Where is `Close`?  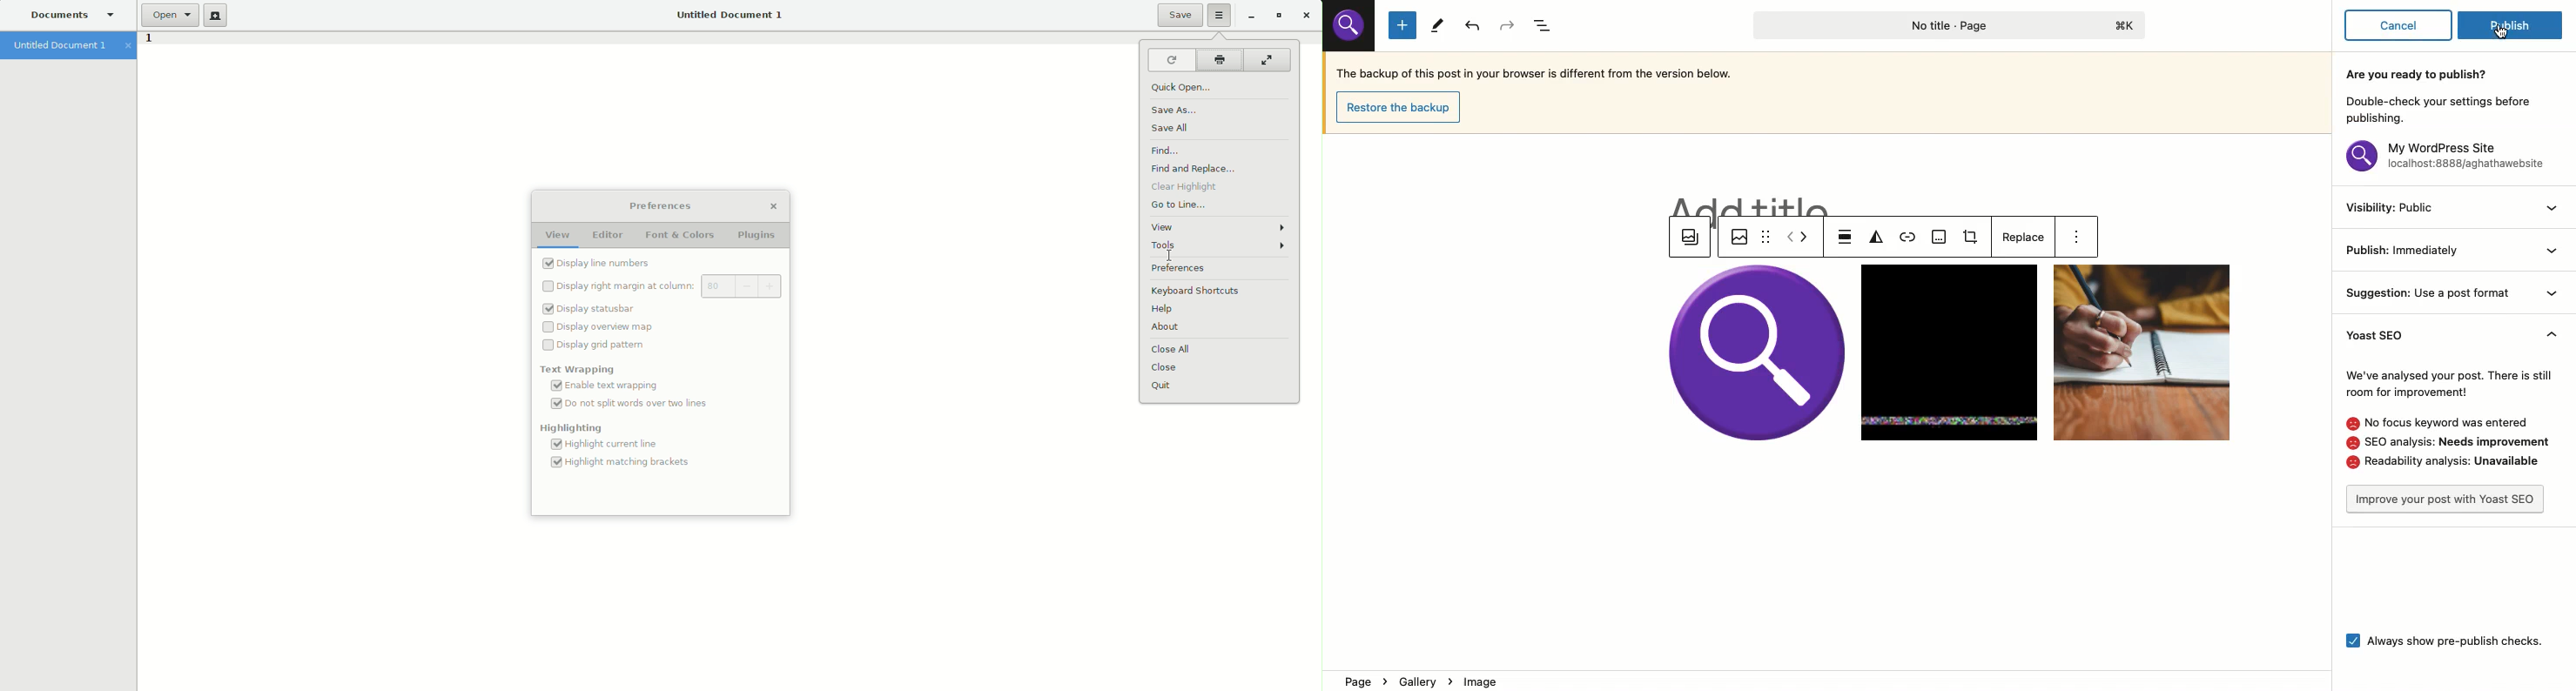
Close is located at coordinates (1306, 15).